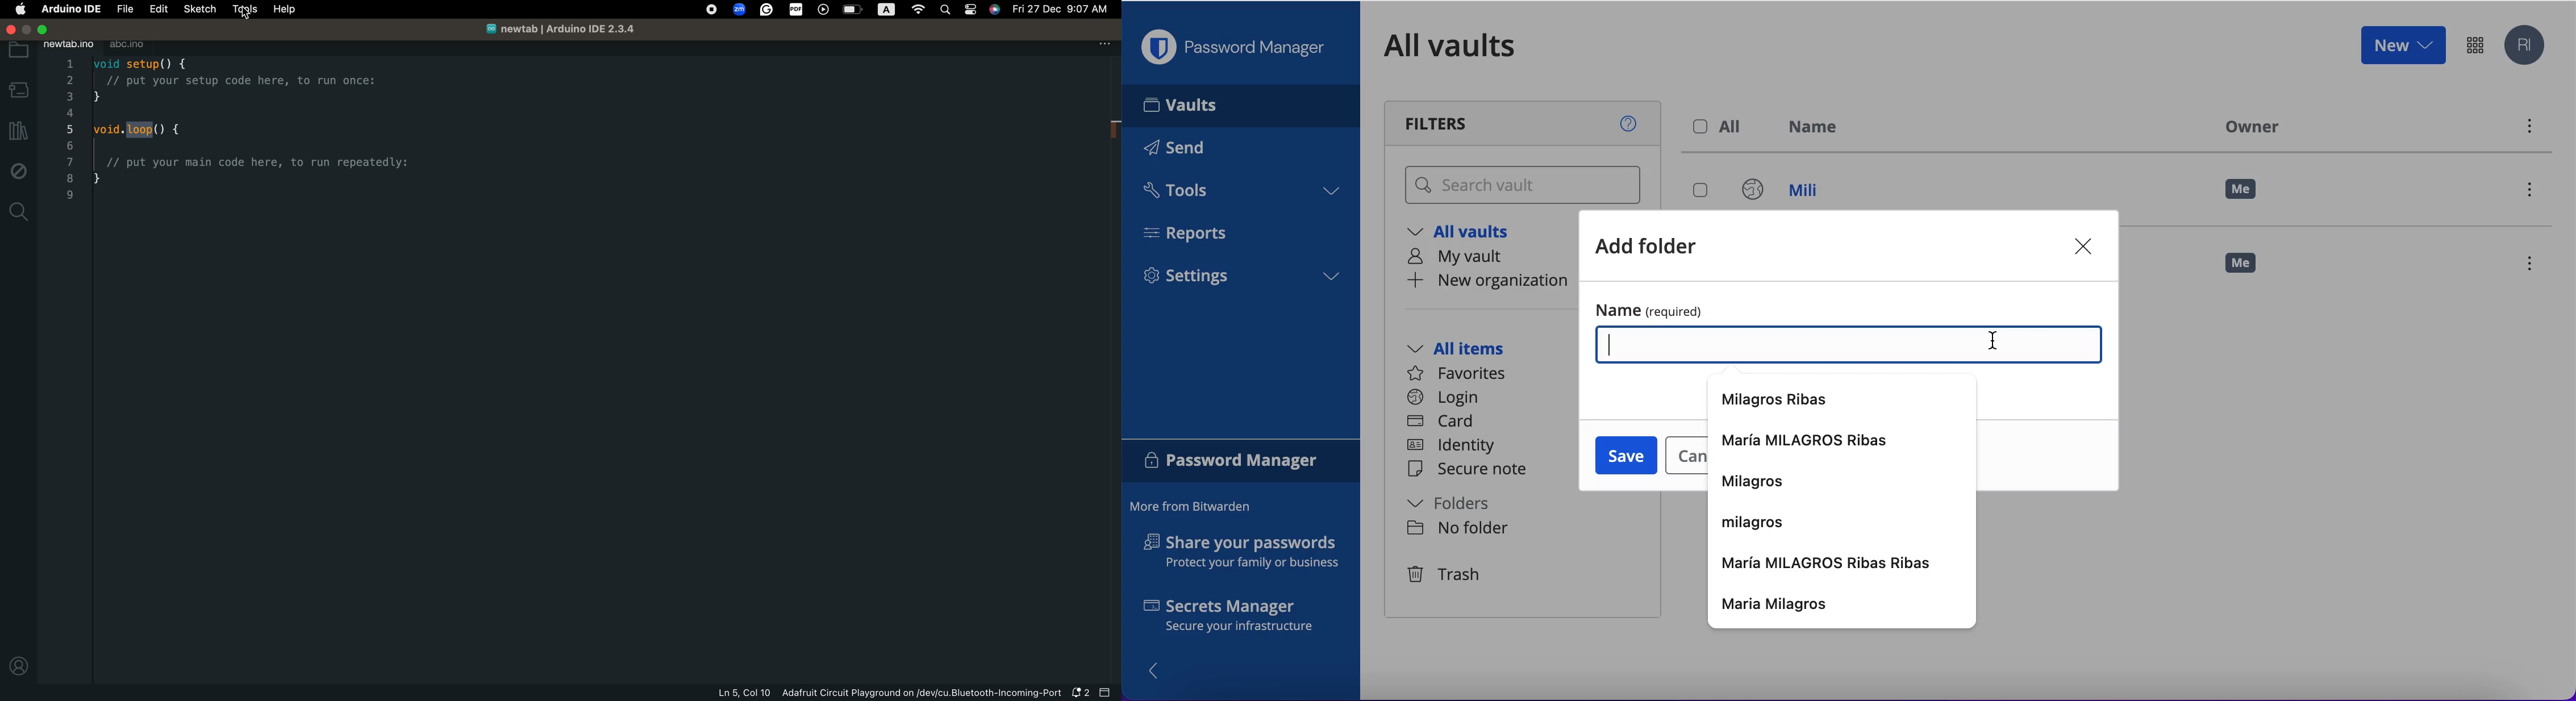 This screenshot has width=2576, height=728. I want to click on 3, so click(70, 96).